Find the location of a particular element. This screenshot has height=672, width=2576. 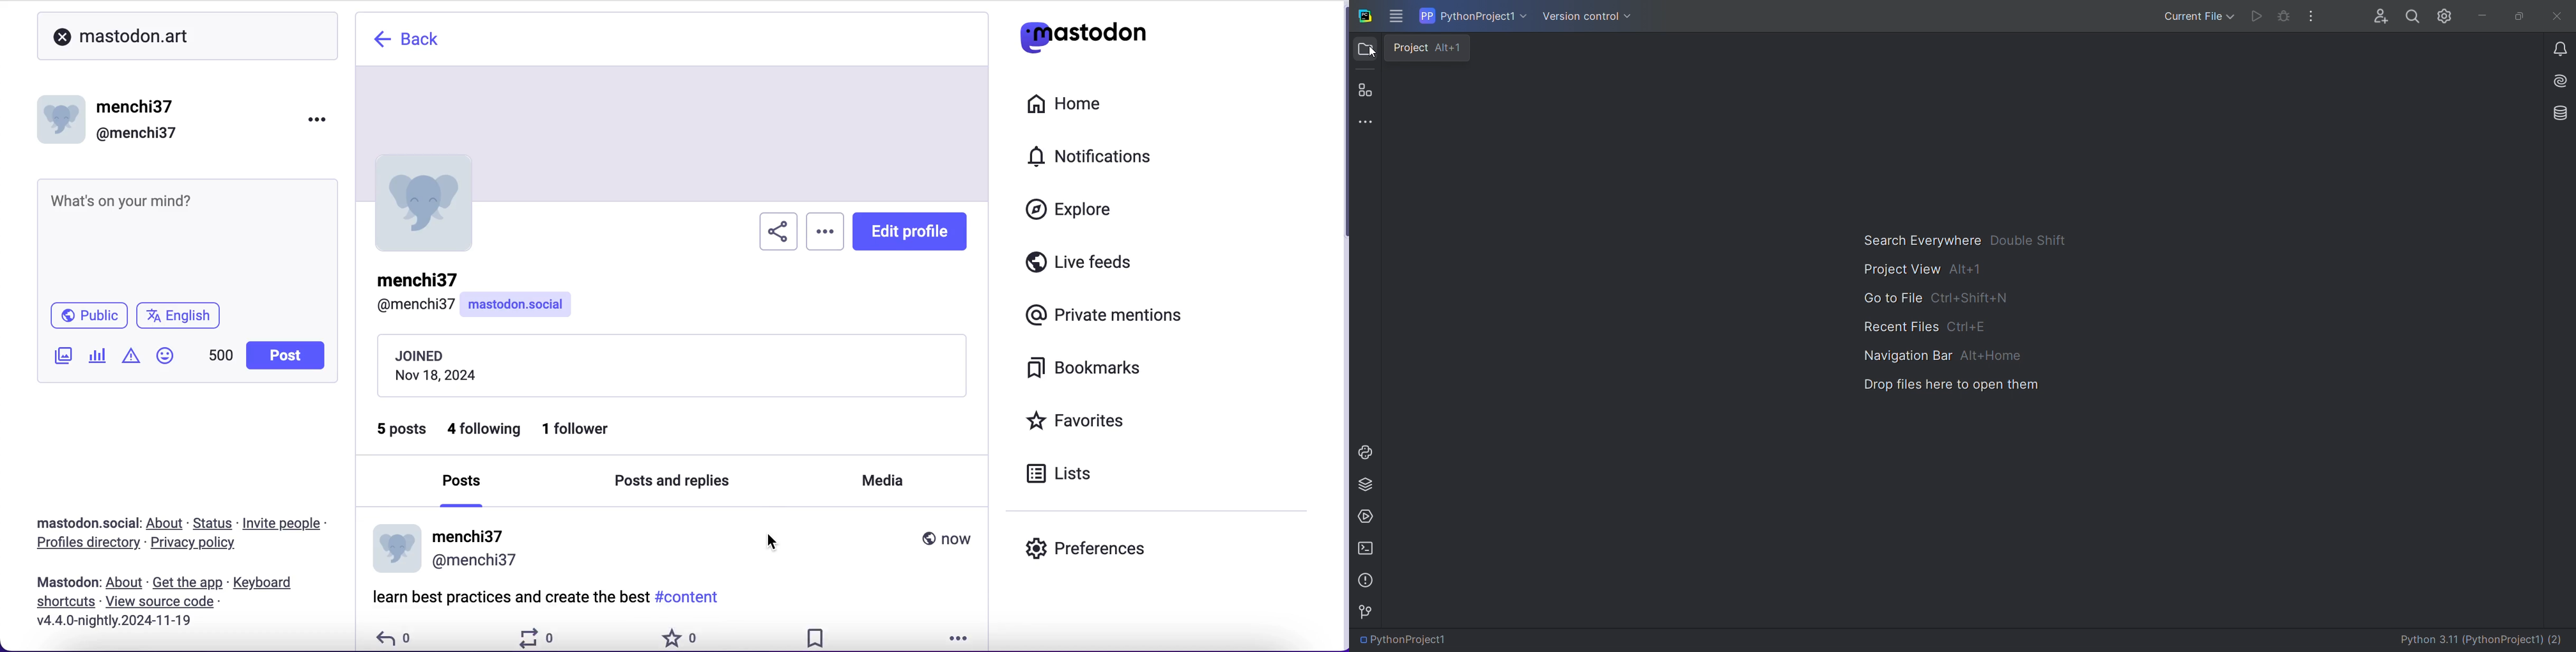

options is located at coordinates (322, 119).